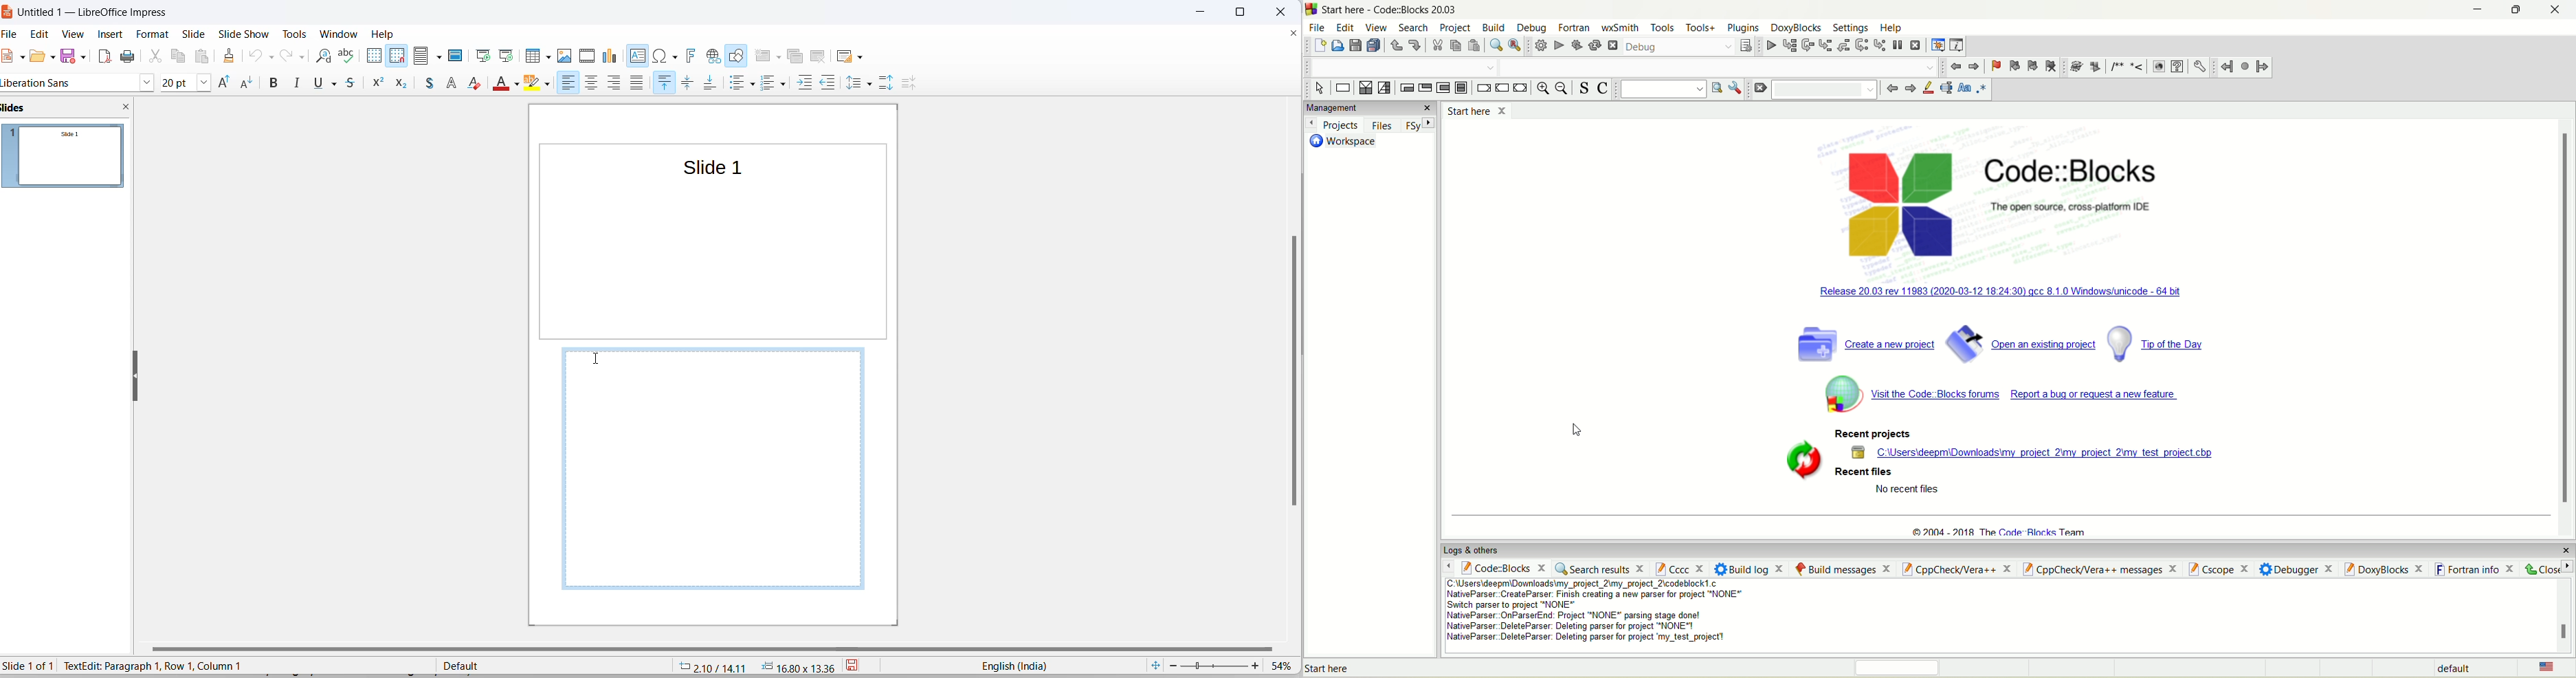 The height and width of the screenshot is (700, 2576). I want to click on show gluepoint functions, so click(736, 85).